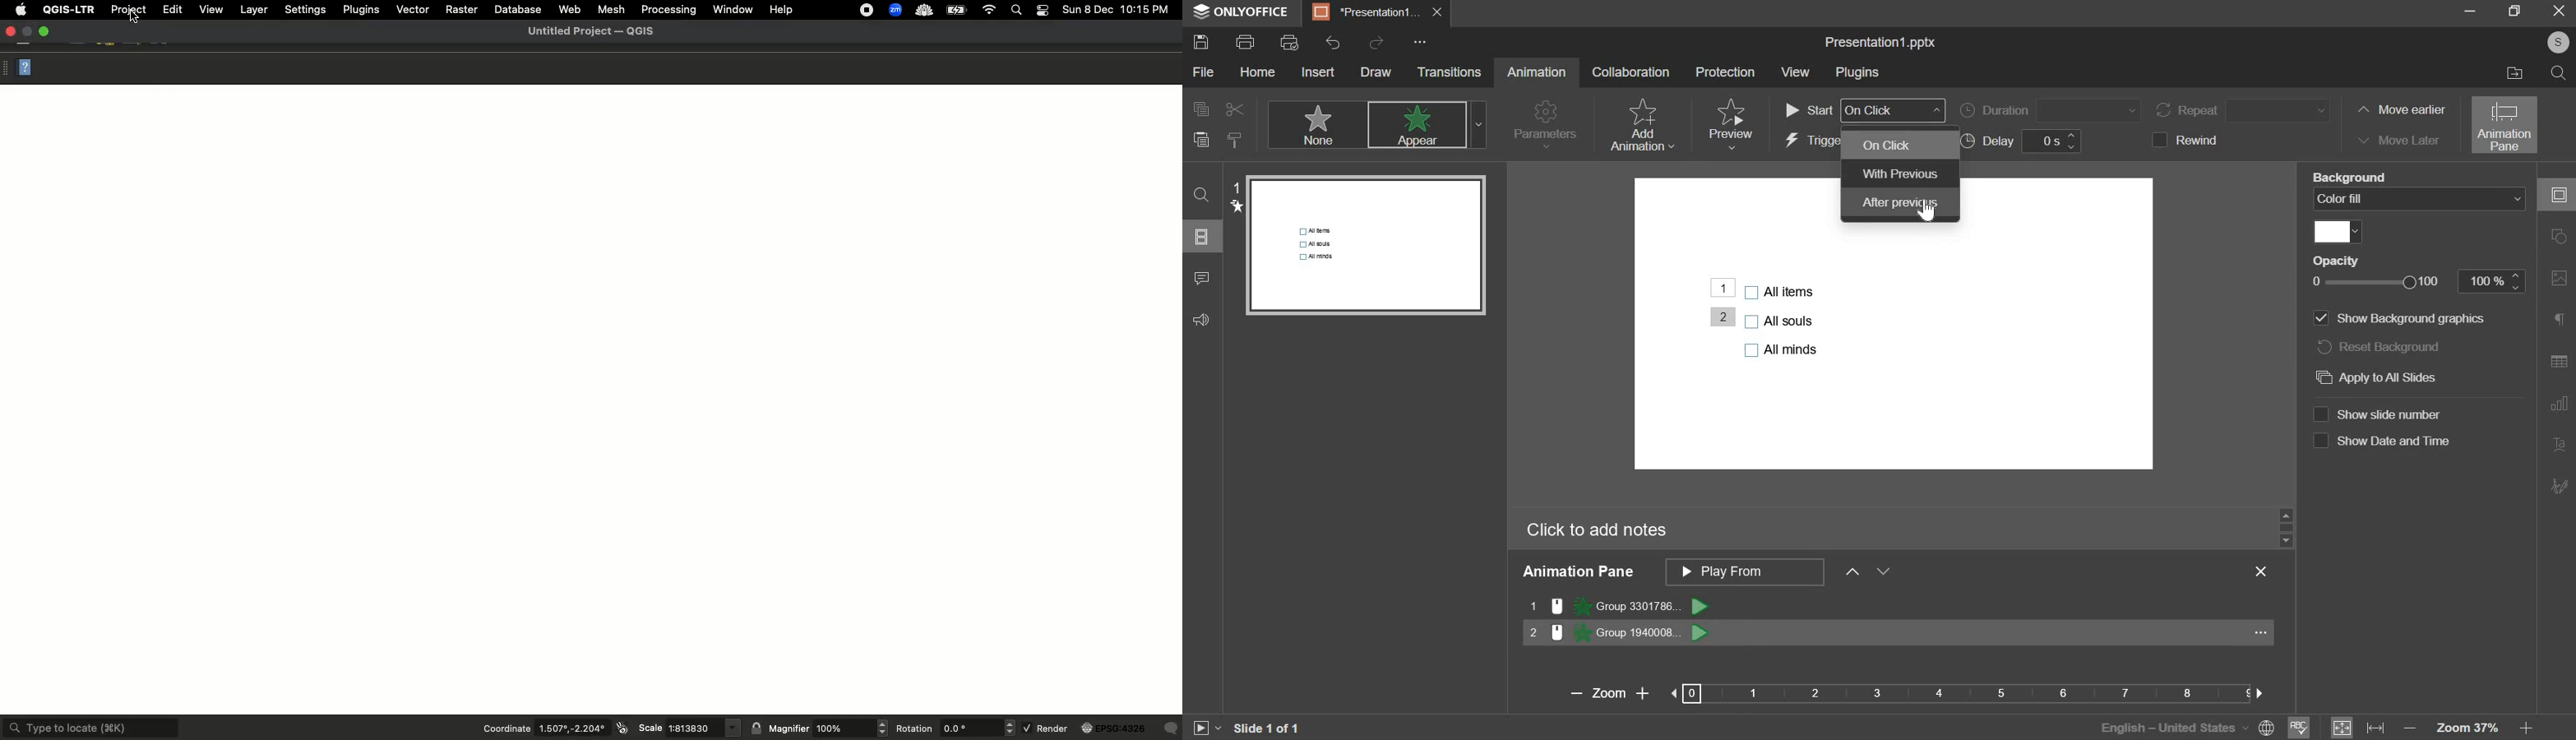 The height and width of the screenshot is (756, 2576). I want to click on maximize, so click(2514, 12).